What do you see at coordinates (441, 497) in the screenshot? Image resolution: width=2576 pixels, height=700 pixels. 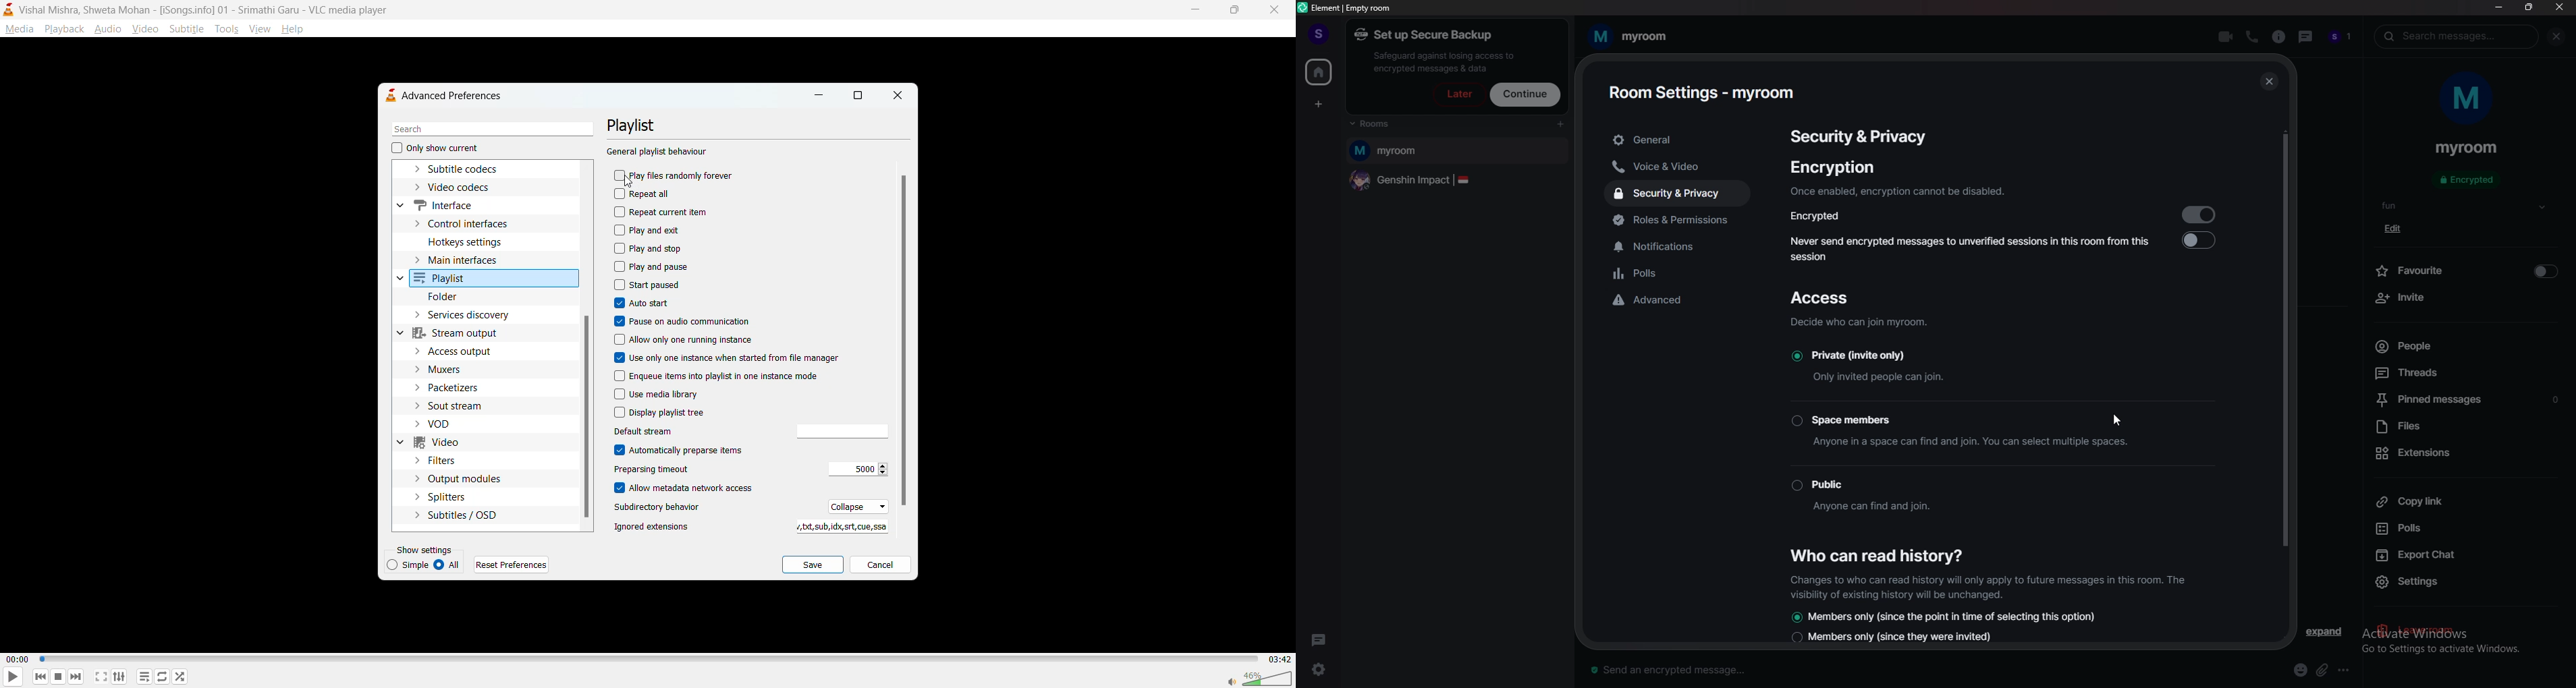 I see `splitters` at bounding box center [441, 497].